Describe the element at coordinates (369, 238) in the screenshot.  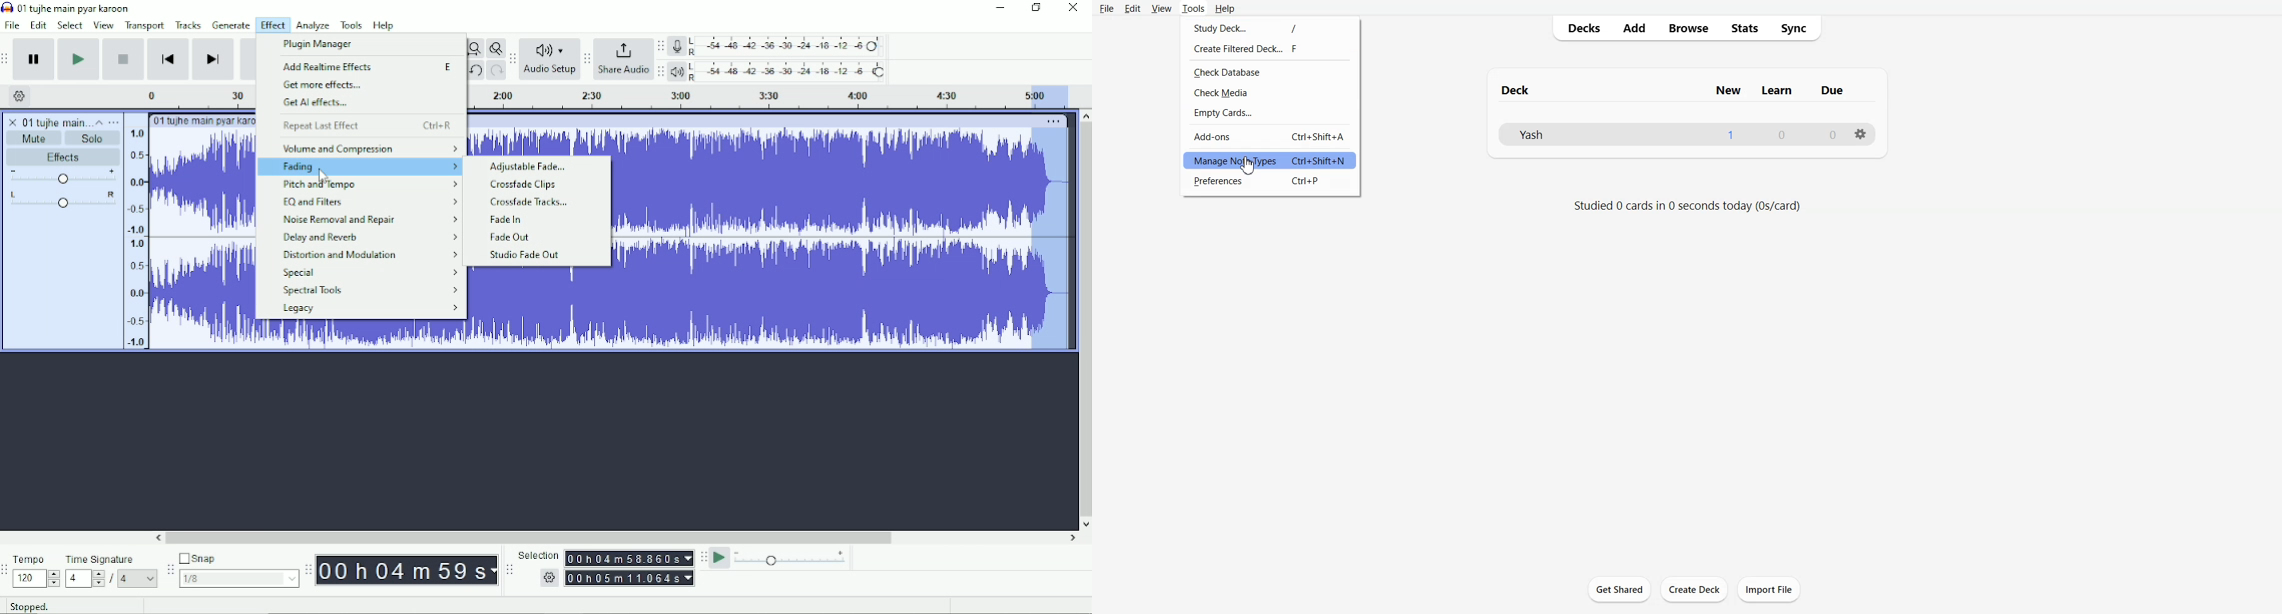
I see `Delay and Reverb` at that location.